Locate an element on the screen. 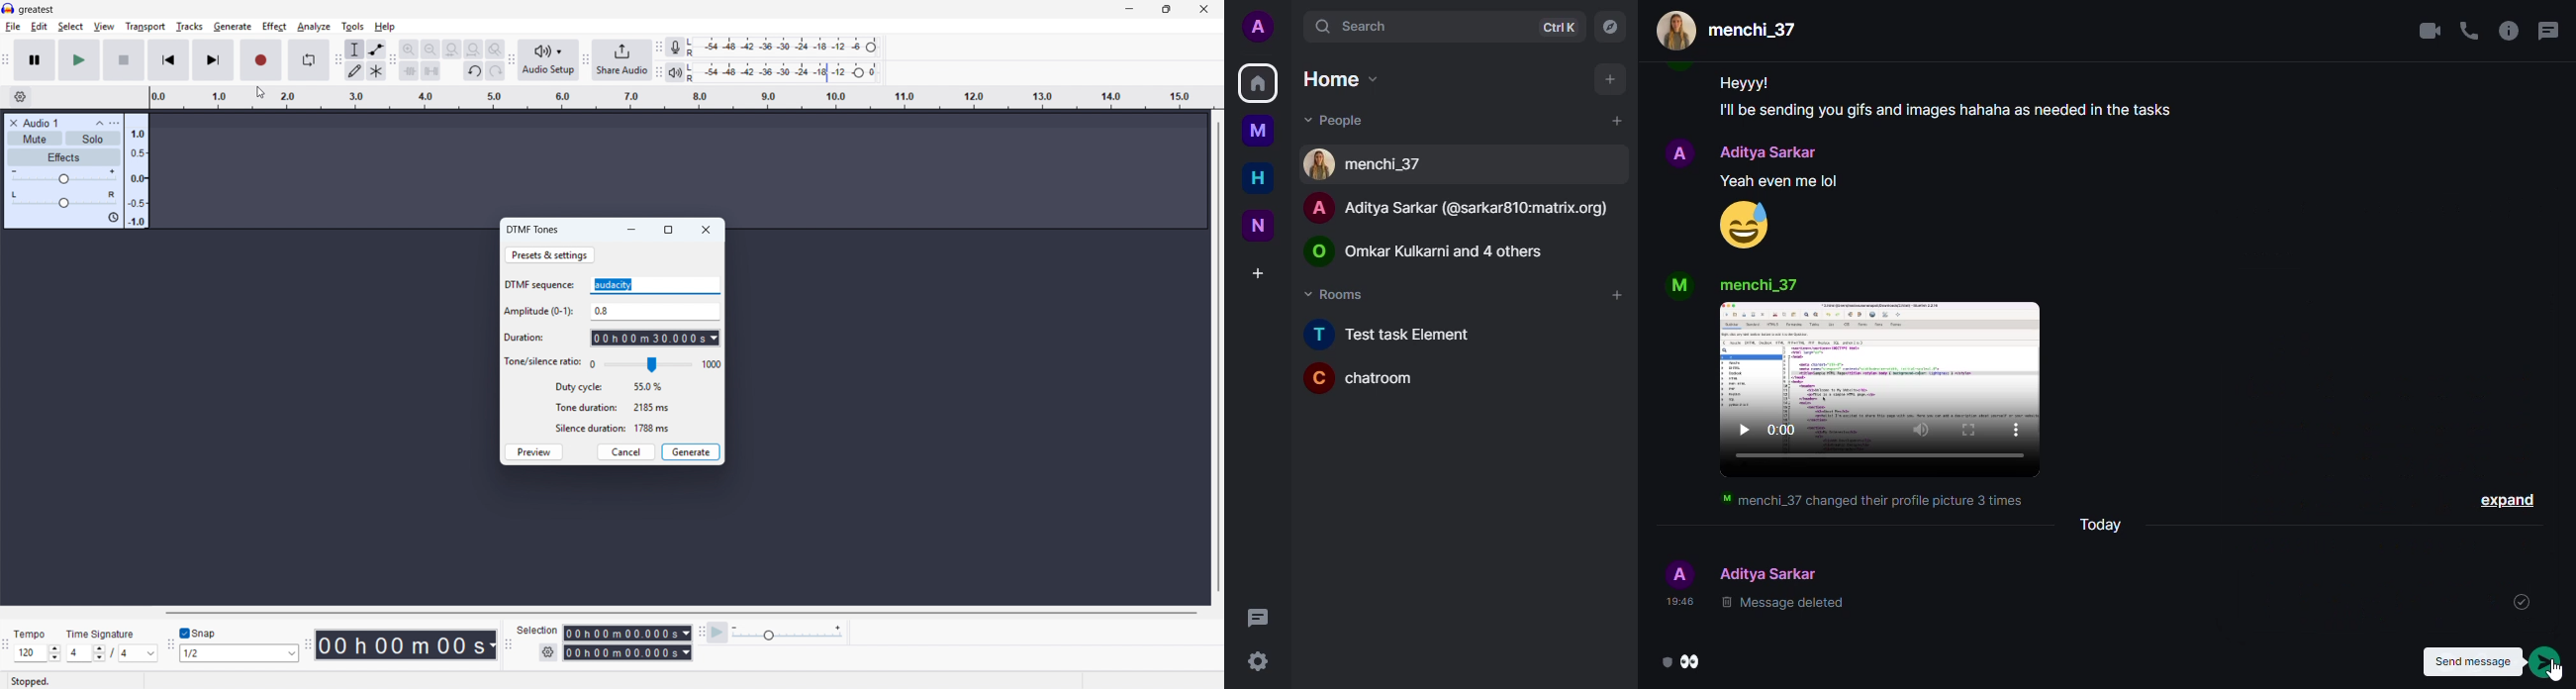 Image resolution: width=2576 pixels, height=700 pixels. people drop down is located at coordinates (1336, 119).